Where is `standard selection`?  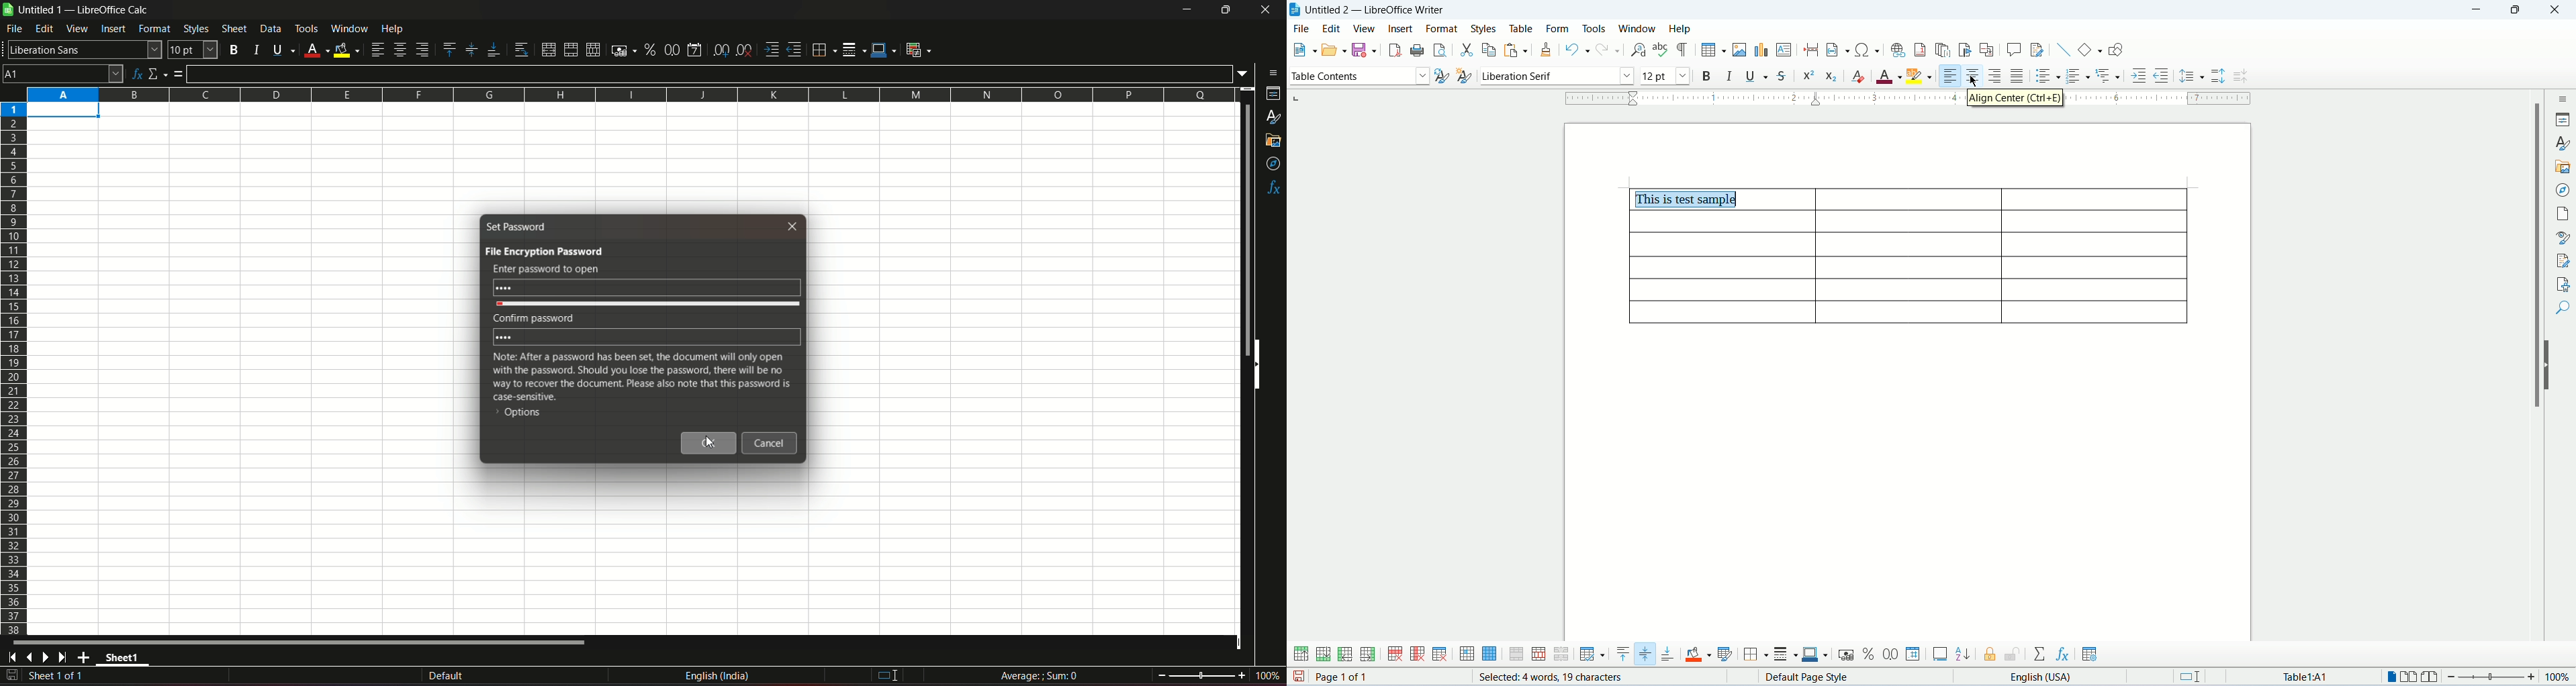
standard selection is located at coordinates (885, 675).